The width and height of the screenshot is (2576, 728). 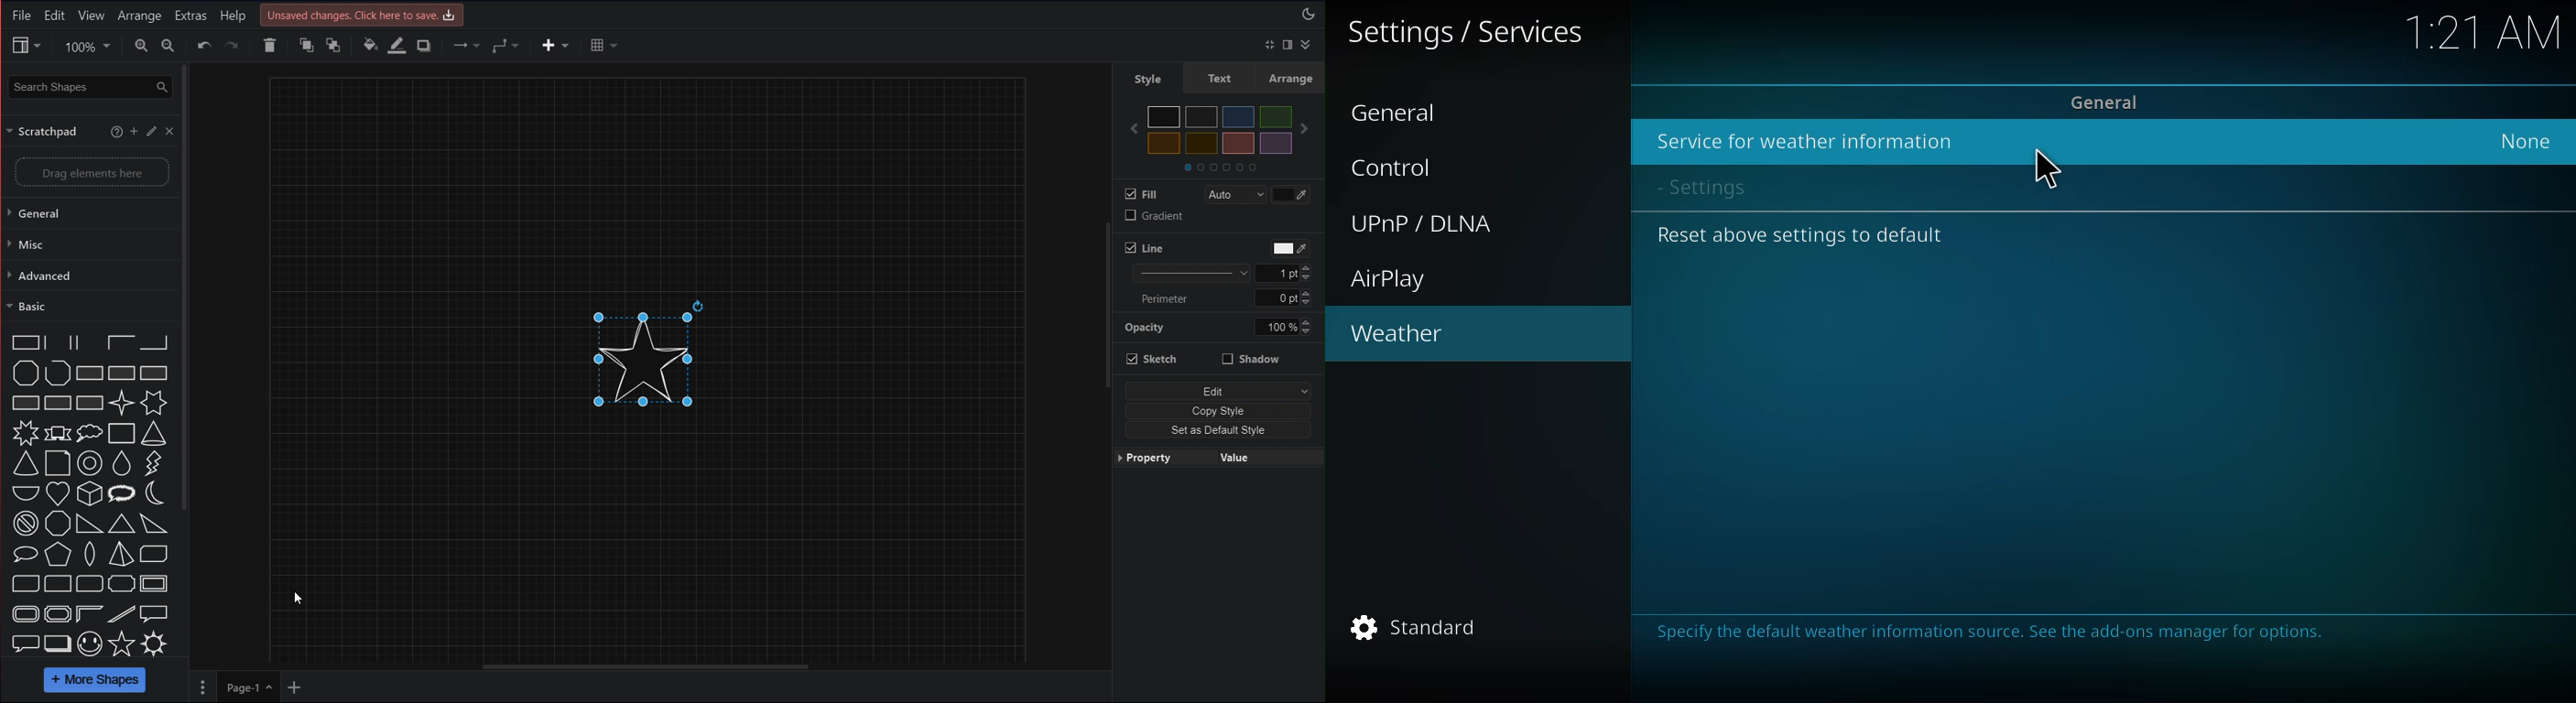 What do you see at coordinates (1252, 359) in the screenshot?
I see `Shadow` at bounding box center [1252, 359].